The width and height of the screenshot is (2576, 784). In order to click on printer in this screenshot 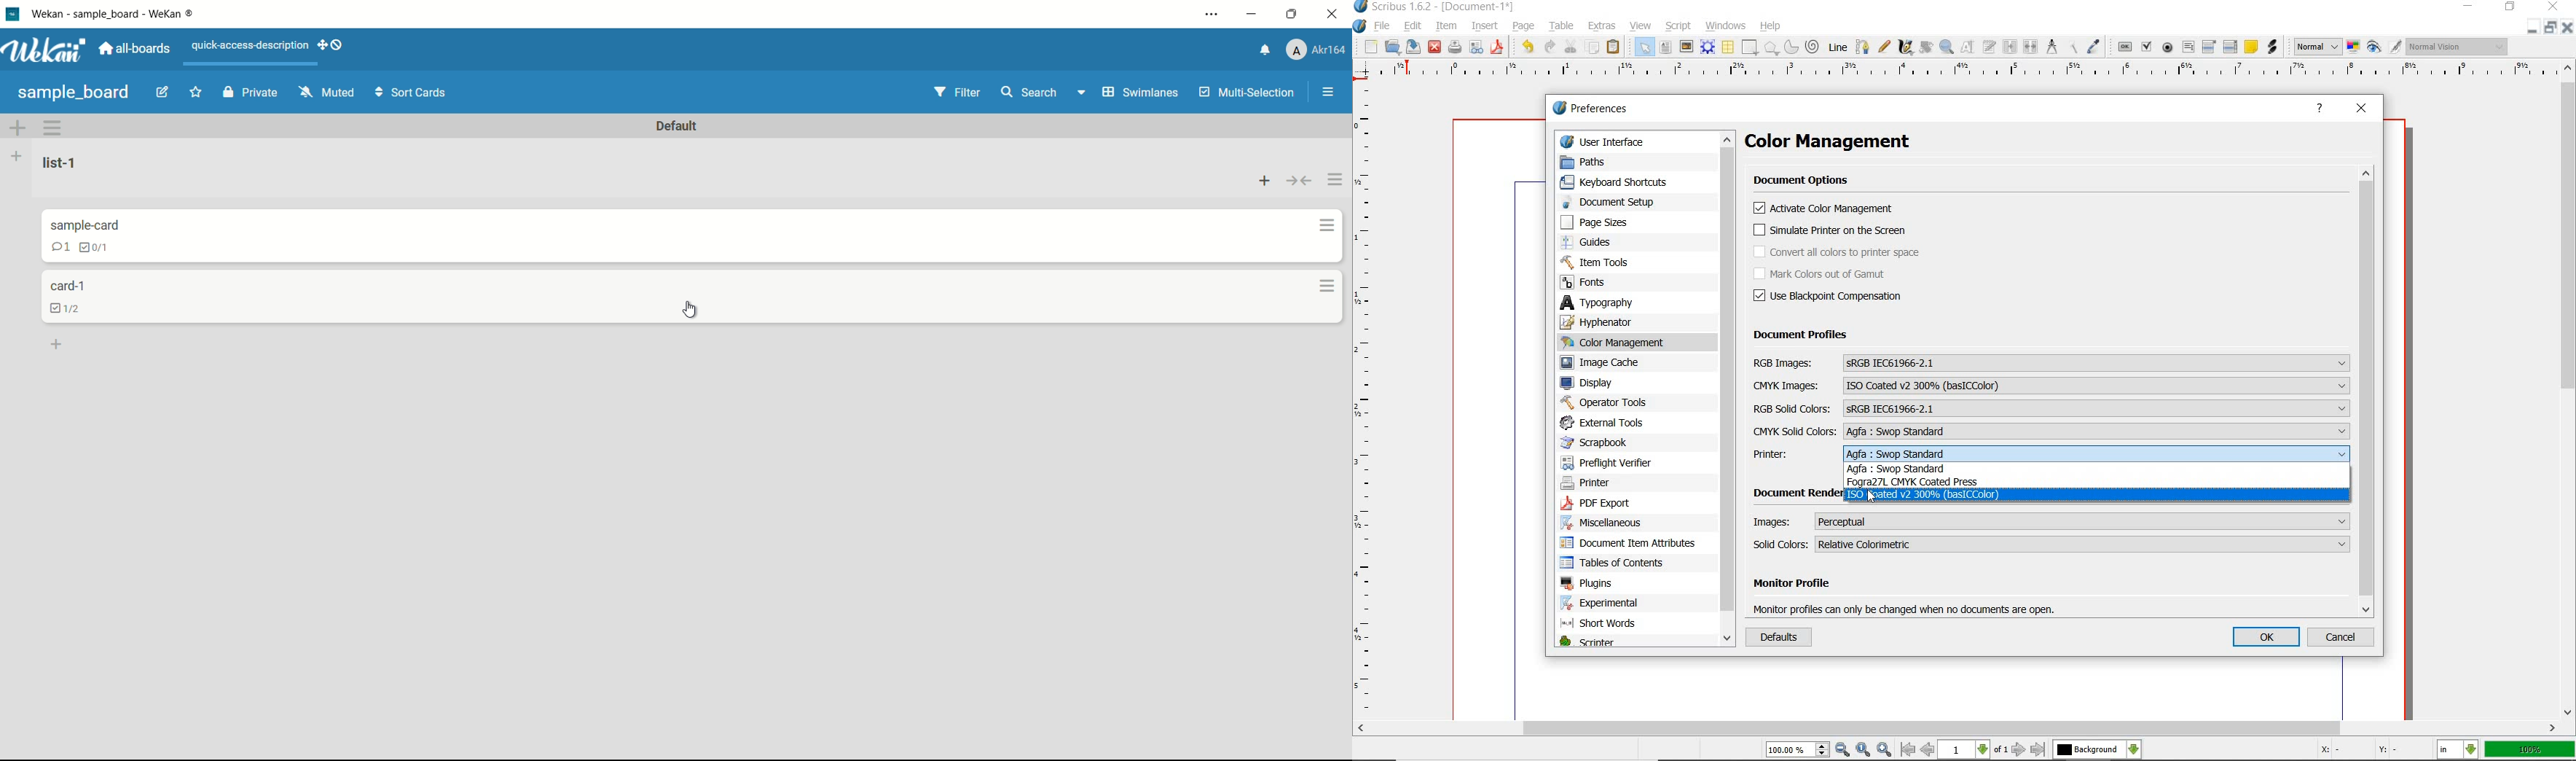, I will do `click(1601, 484)`.